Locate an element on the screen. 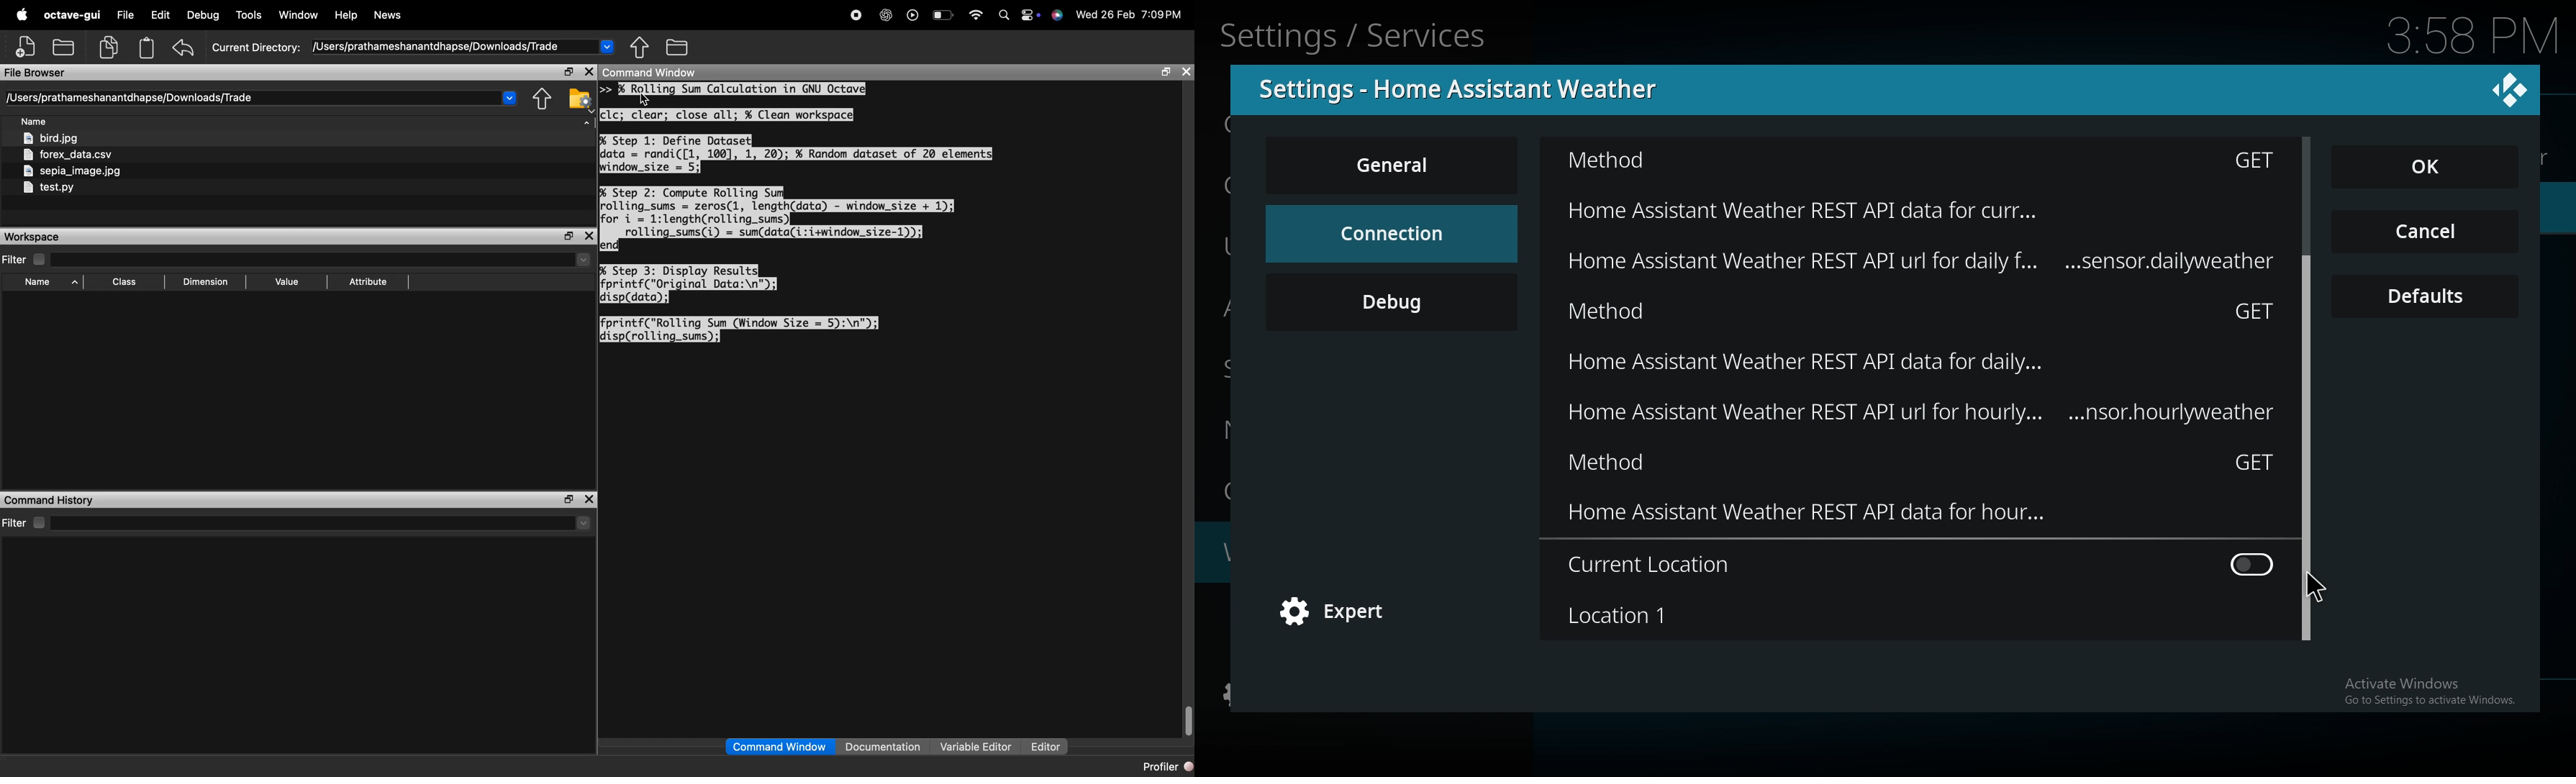 This screenshot has height=784, width=2576. file browser is located at coordinates (41, 73).